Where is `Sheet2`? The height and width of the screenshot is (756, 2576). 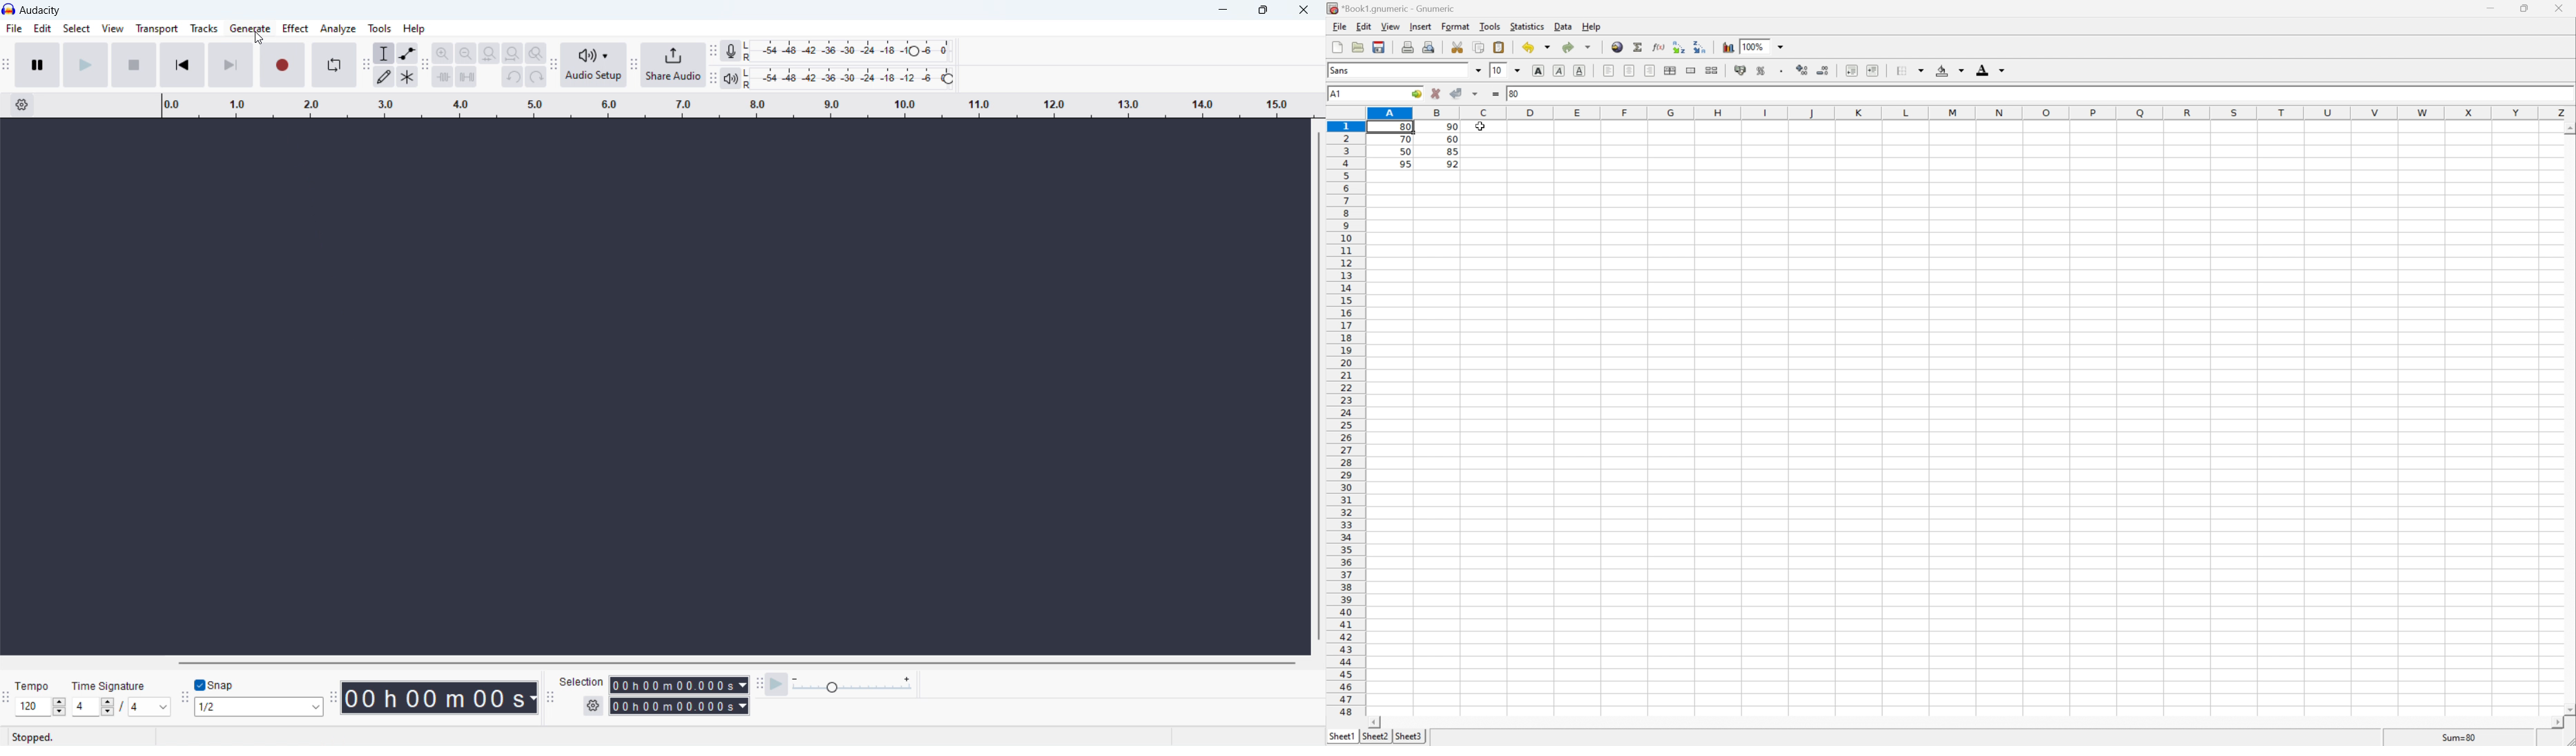 Sheet2 is located at coordinates (1375, 736).